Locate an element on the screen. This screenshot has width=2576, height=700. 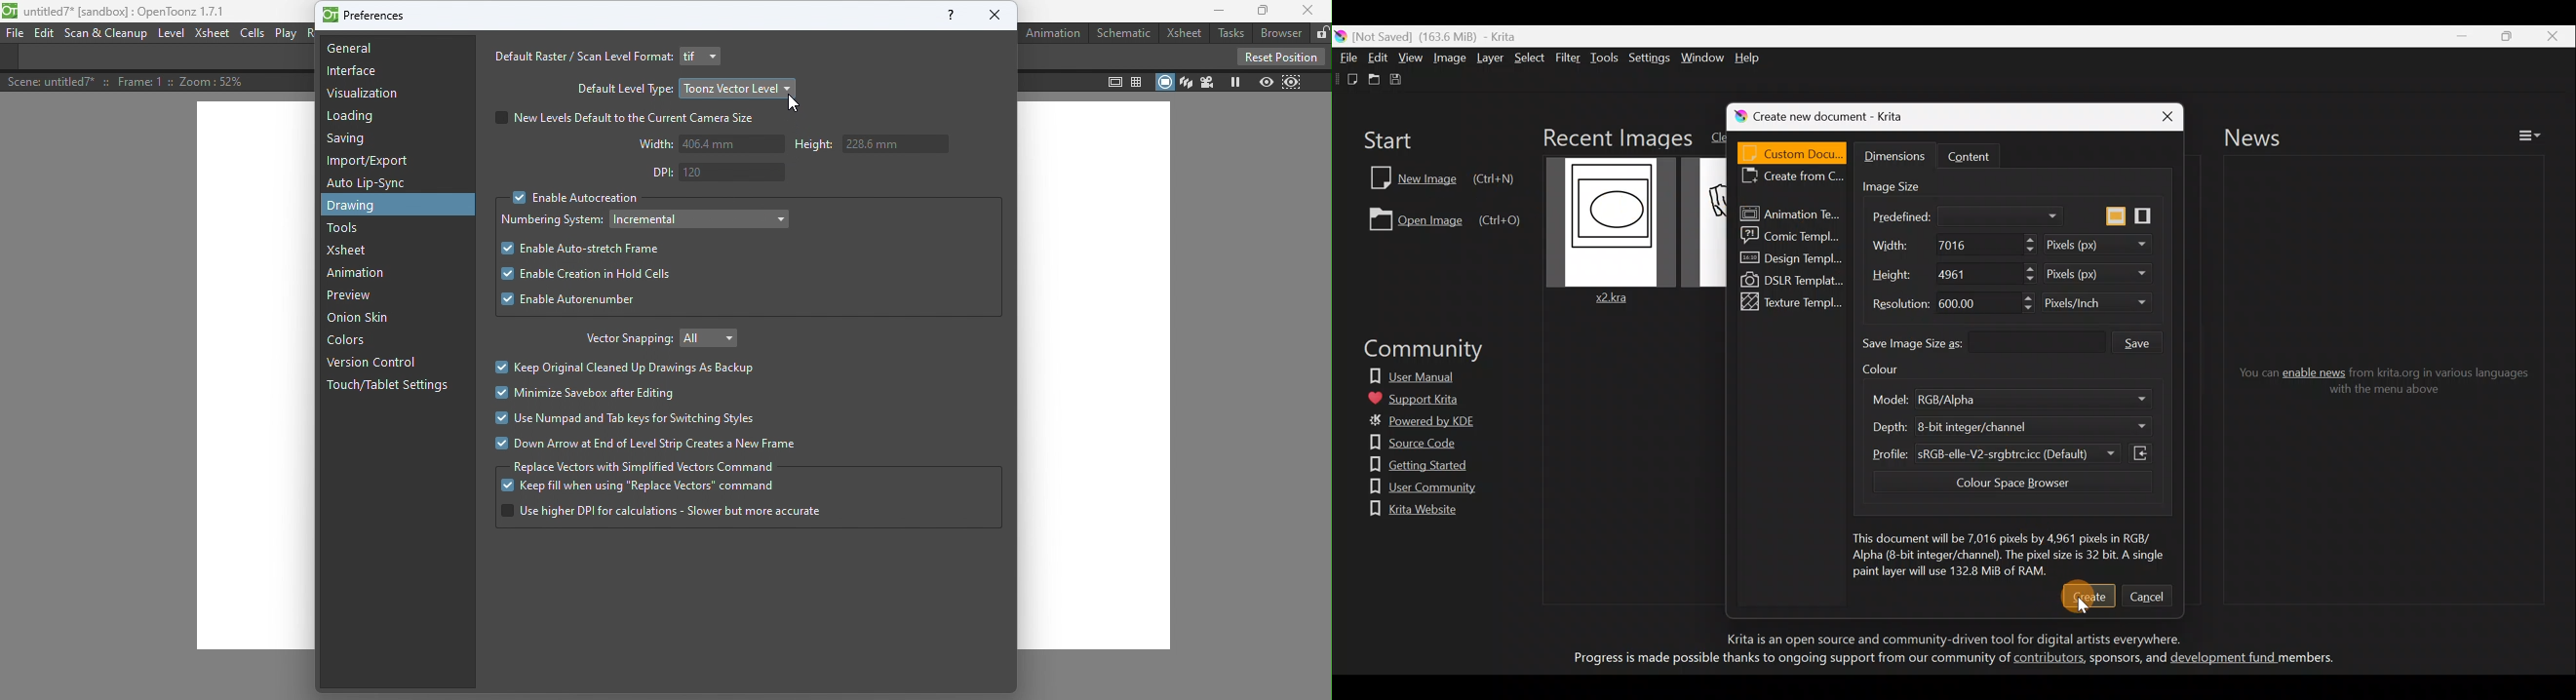
Open image (Ctrl+O) is located at coordinates (1443, 218).